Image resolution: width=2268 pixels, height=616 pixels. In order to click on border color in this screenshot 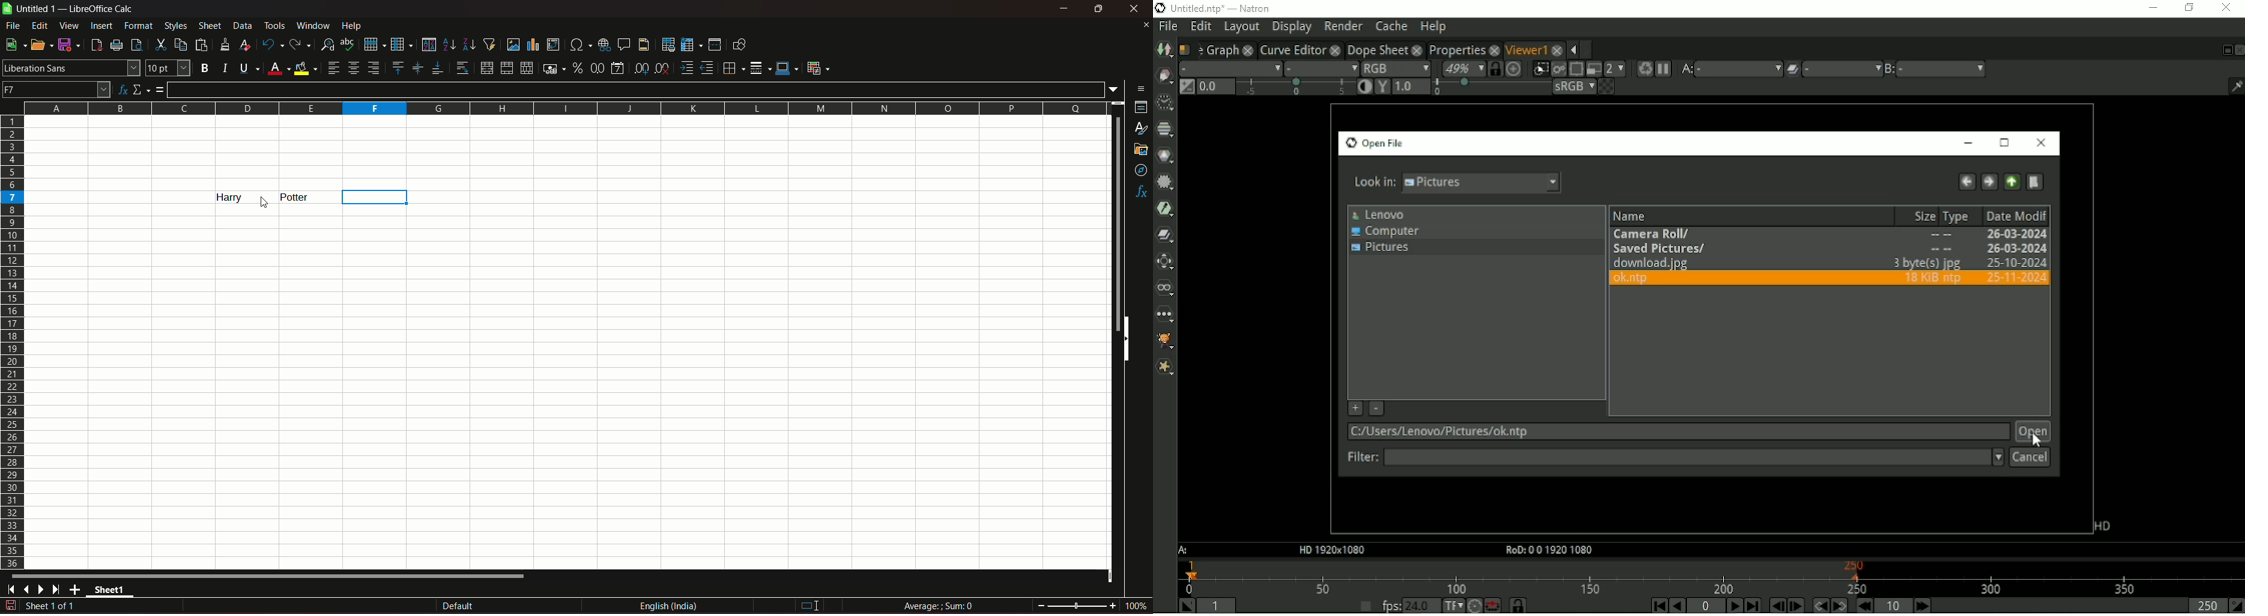, I will do `click(788, 67)`.